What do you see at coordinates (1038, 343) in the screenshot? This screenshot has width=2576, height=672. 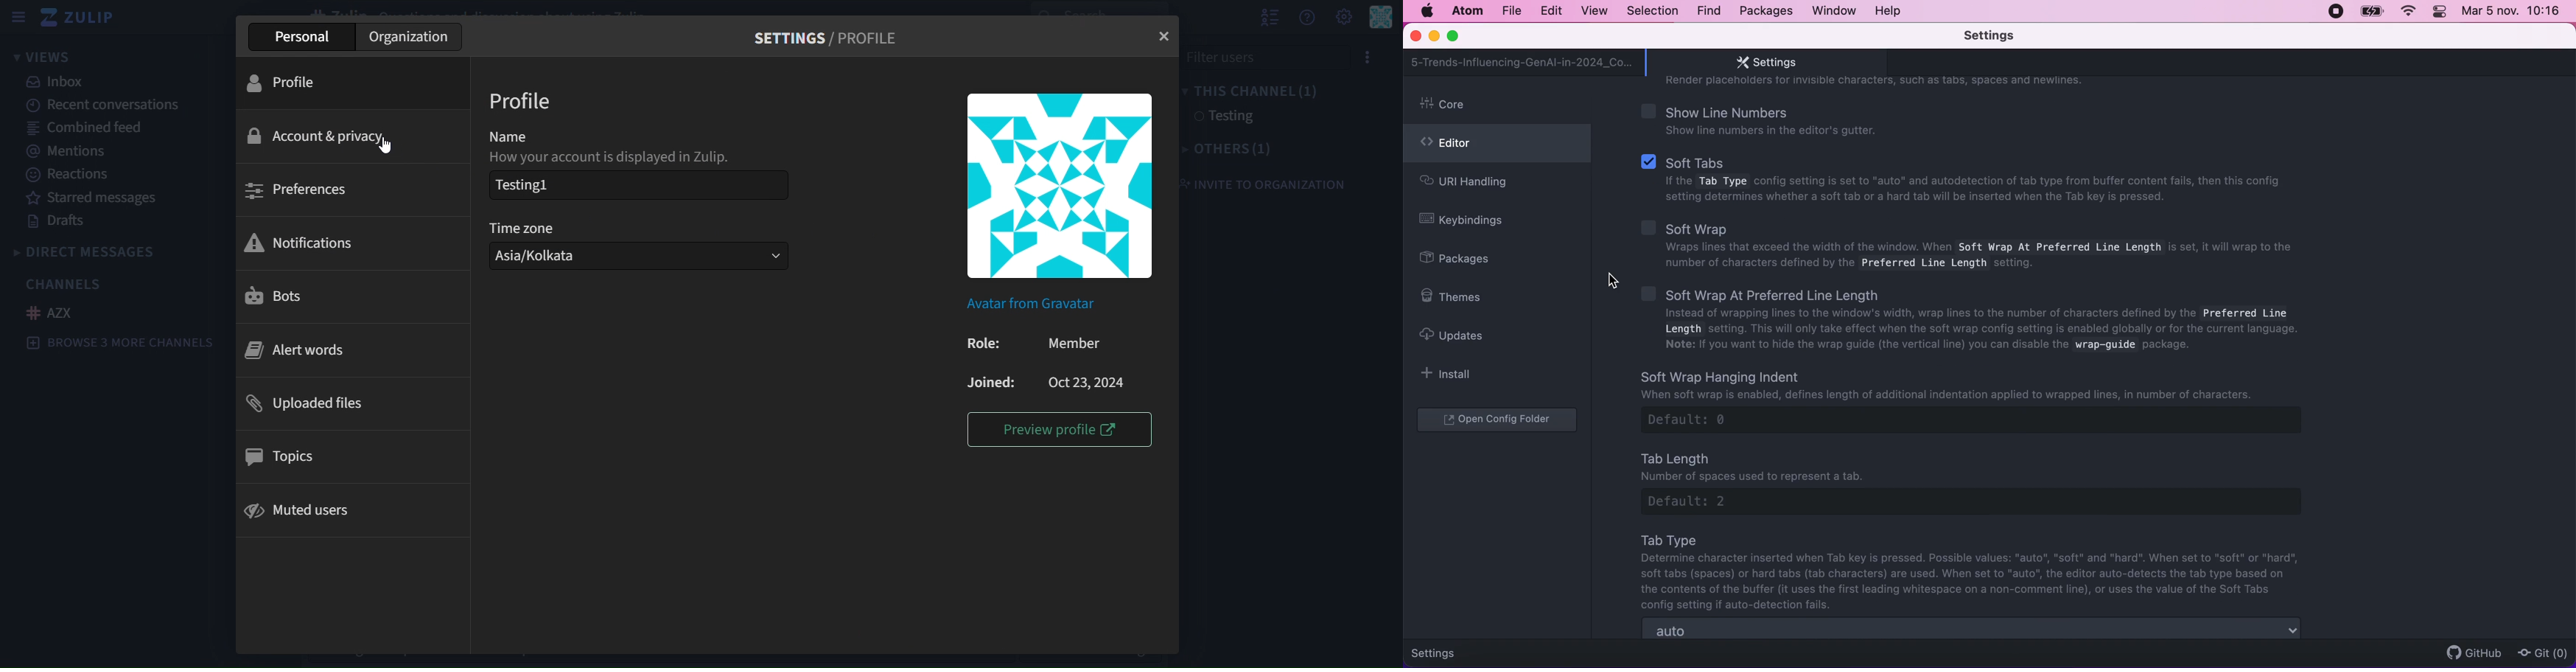 I see `Role: Member` at bounding box center [1038, 343].